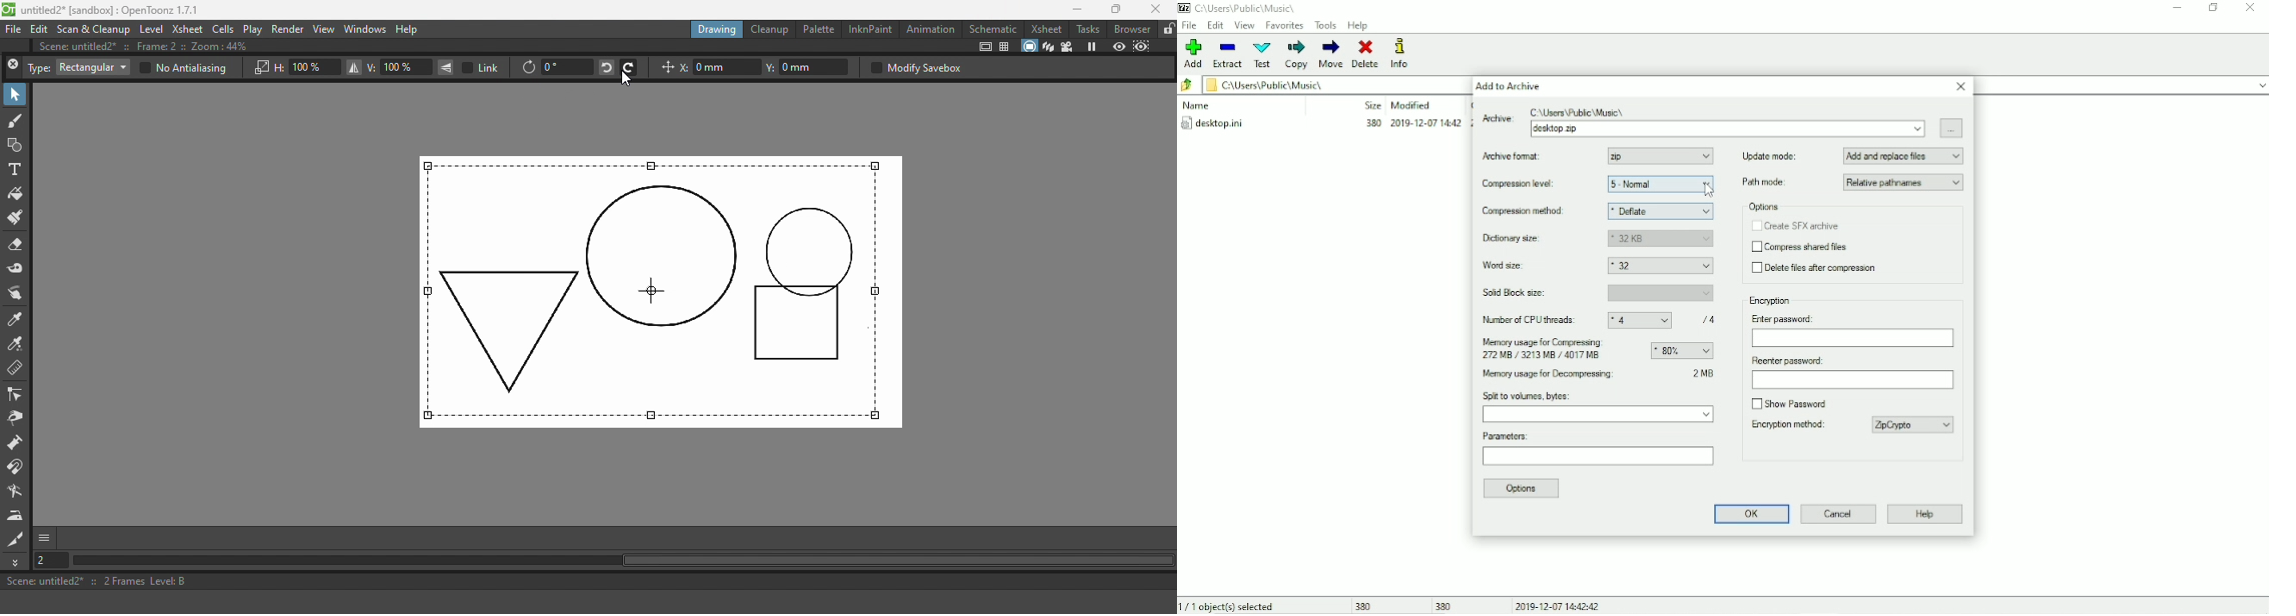  What do you see at coordinates (1926, 515) in the screenshot?
I see `Help` at bounding box center [1926, 515].